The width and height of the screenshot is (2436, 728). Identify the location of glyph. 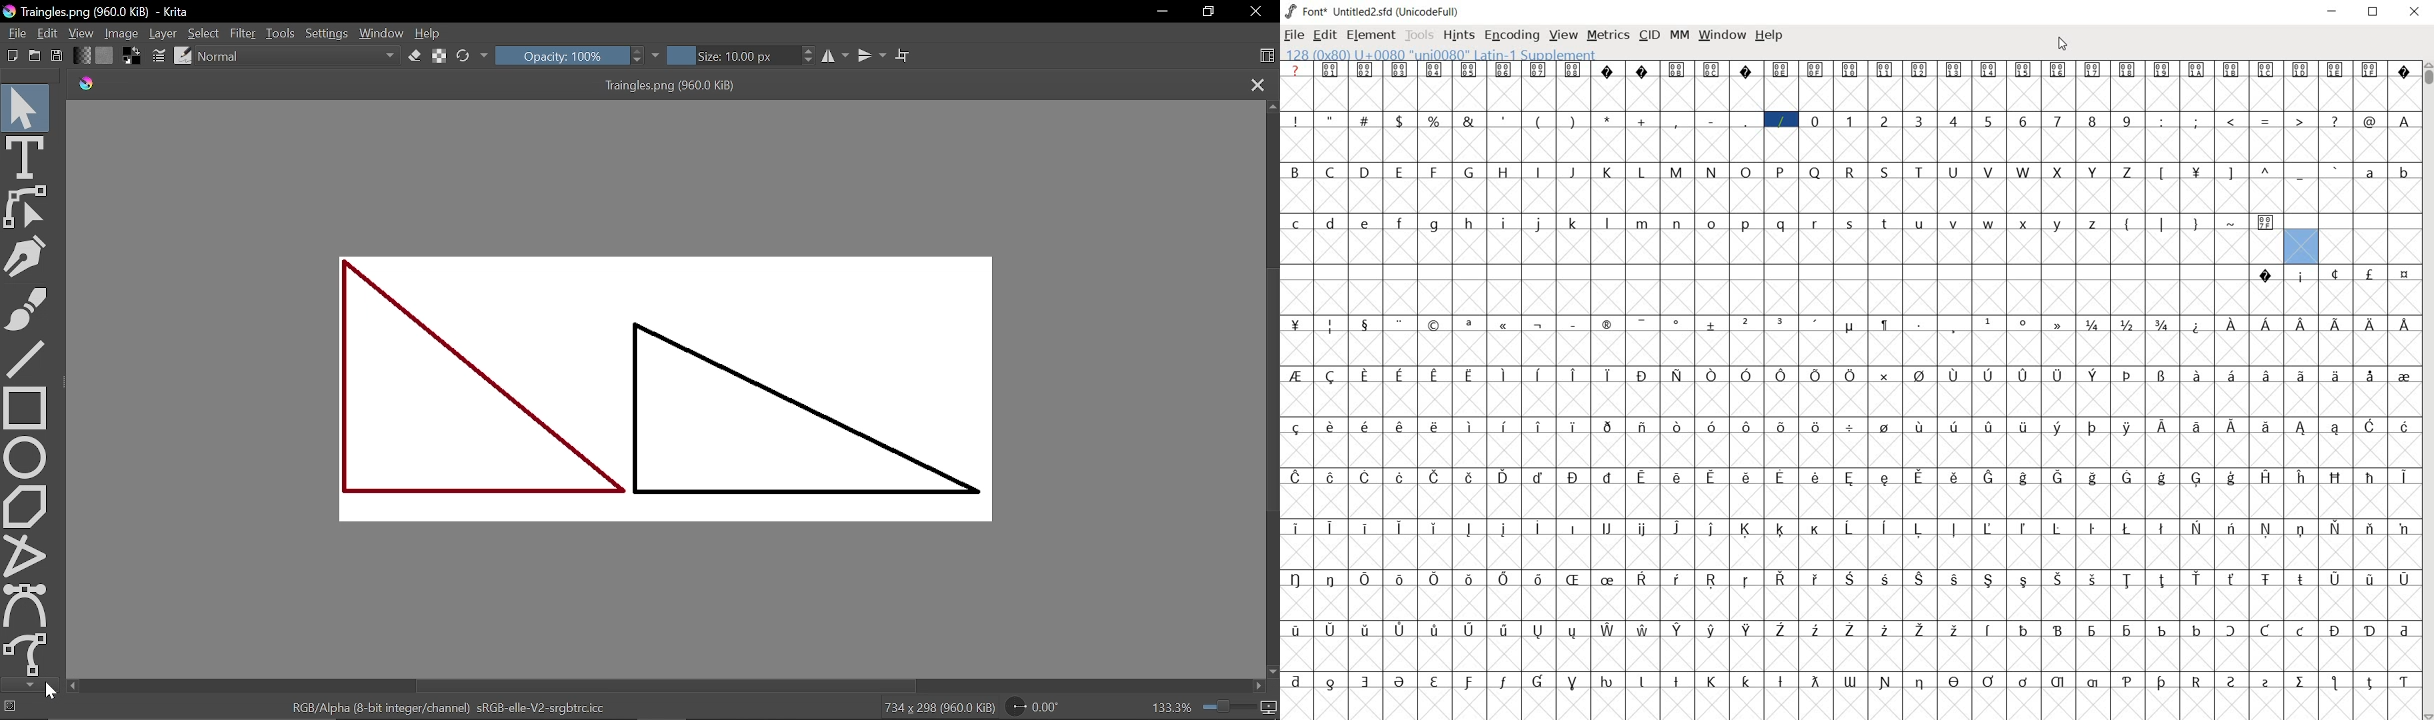
(1781, 224).